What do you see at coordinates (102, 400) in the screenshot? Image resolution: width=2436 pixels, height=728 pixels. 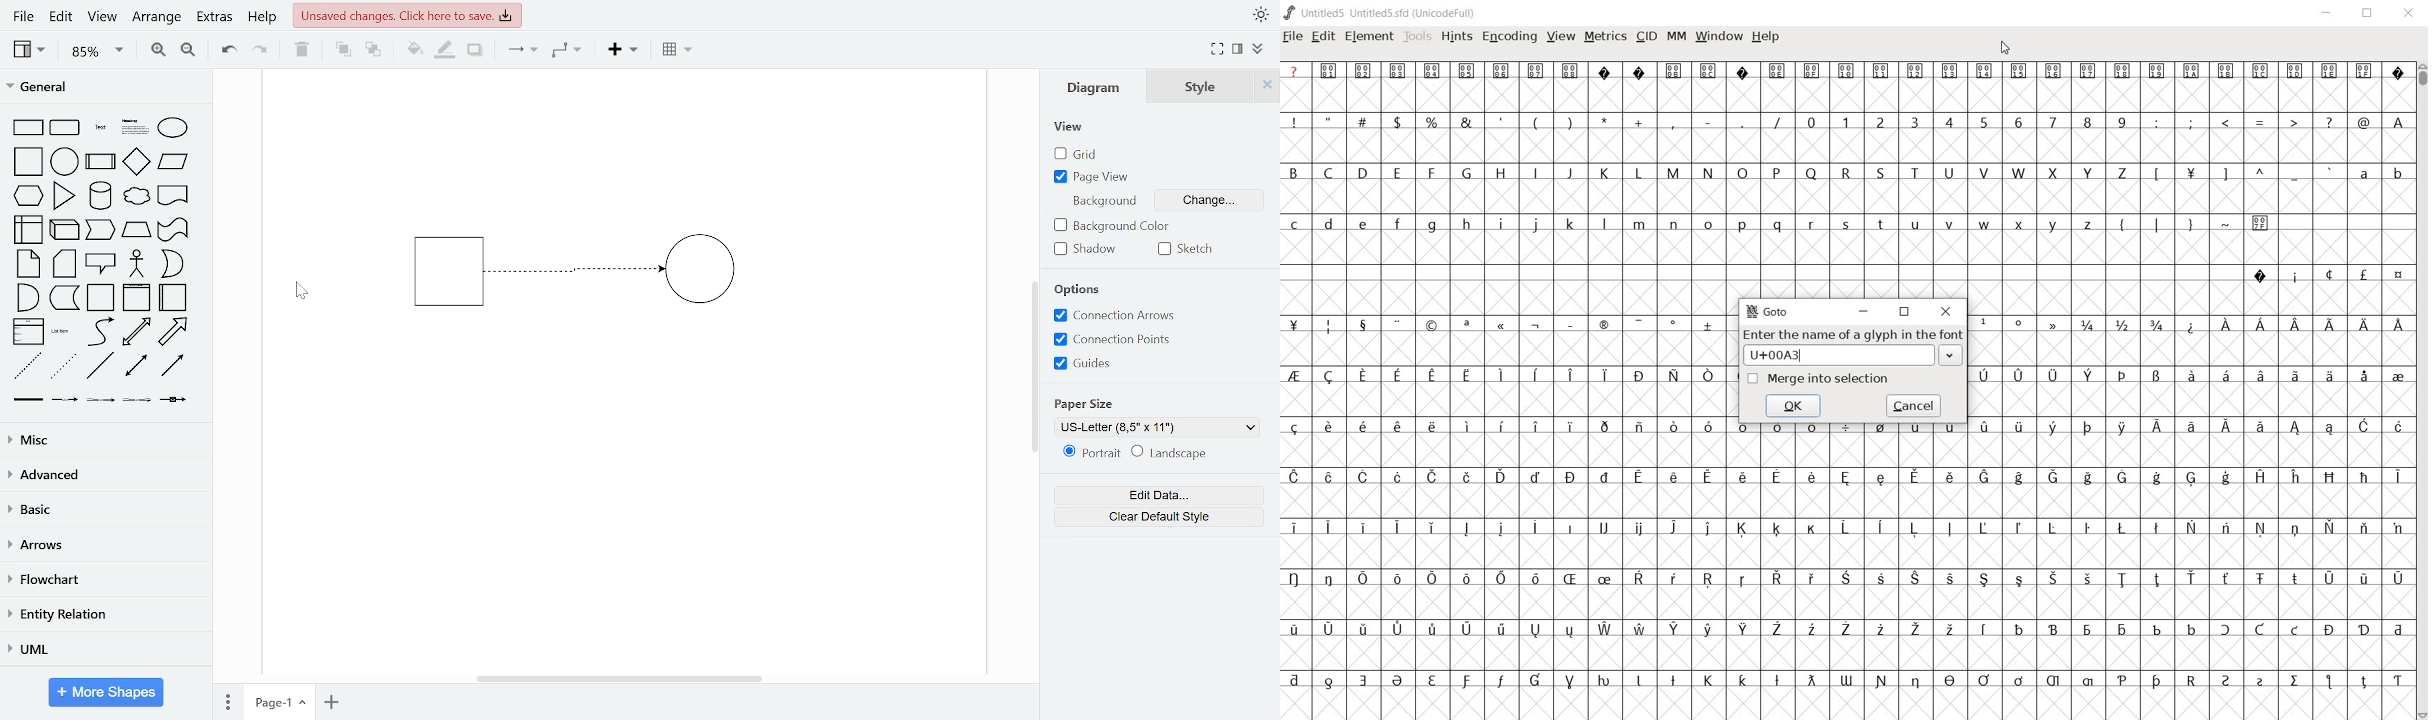 I see `connector  with 2 labels` at bounding box center [102, 400].